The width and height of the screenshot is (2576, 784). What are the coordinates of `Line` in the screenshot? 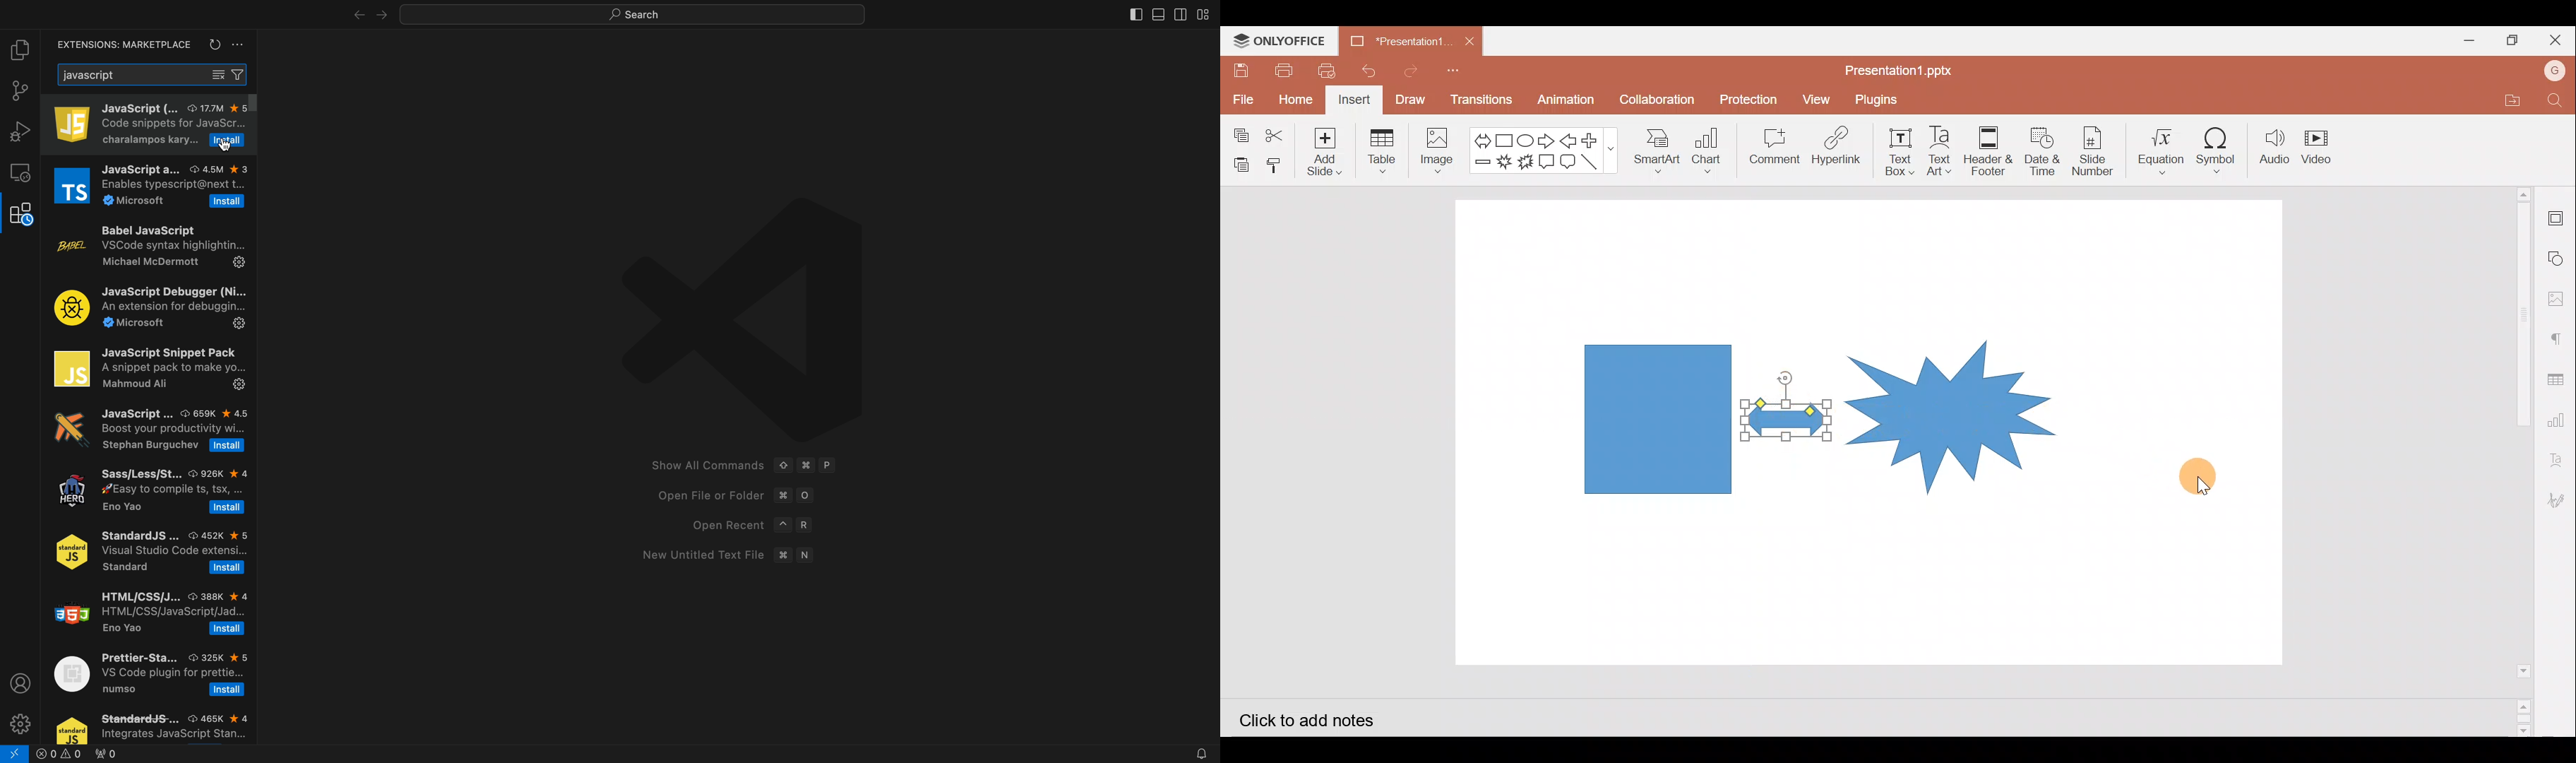 It's located at (1594, 160).